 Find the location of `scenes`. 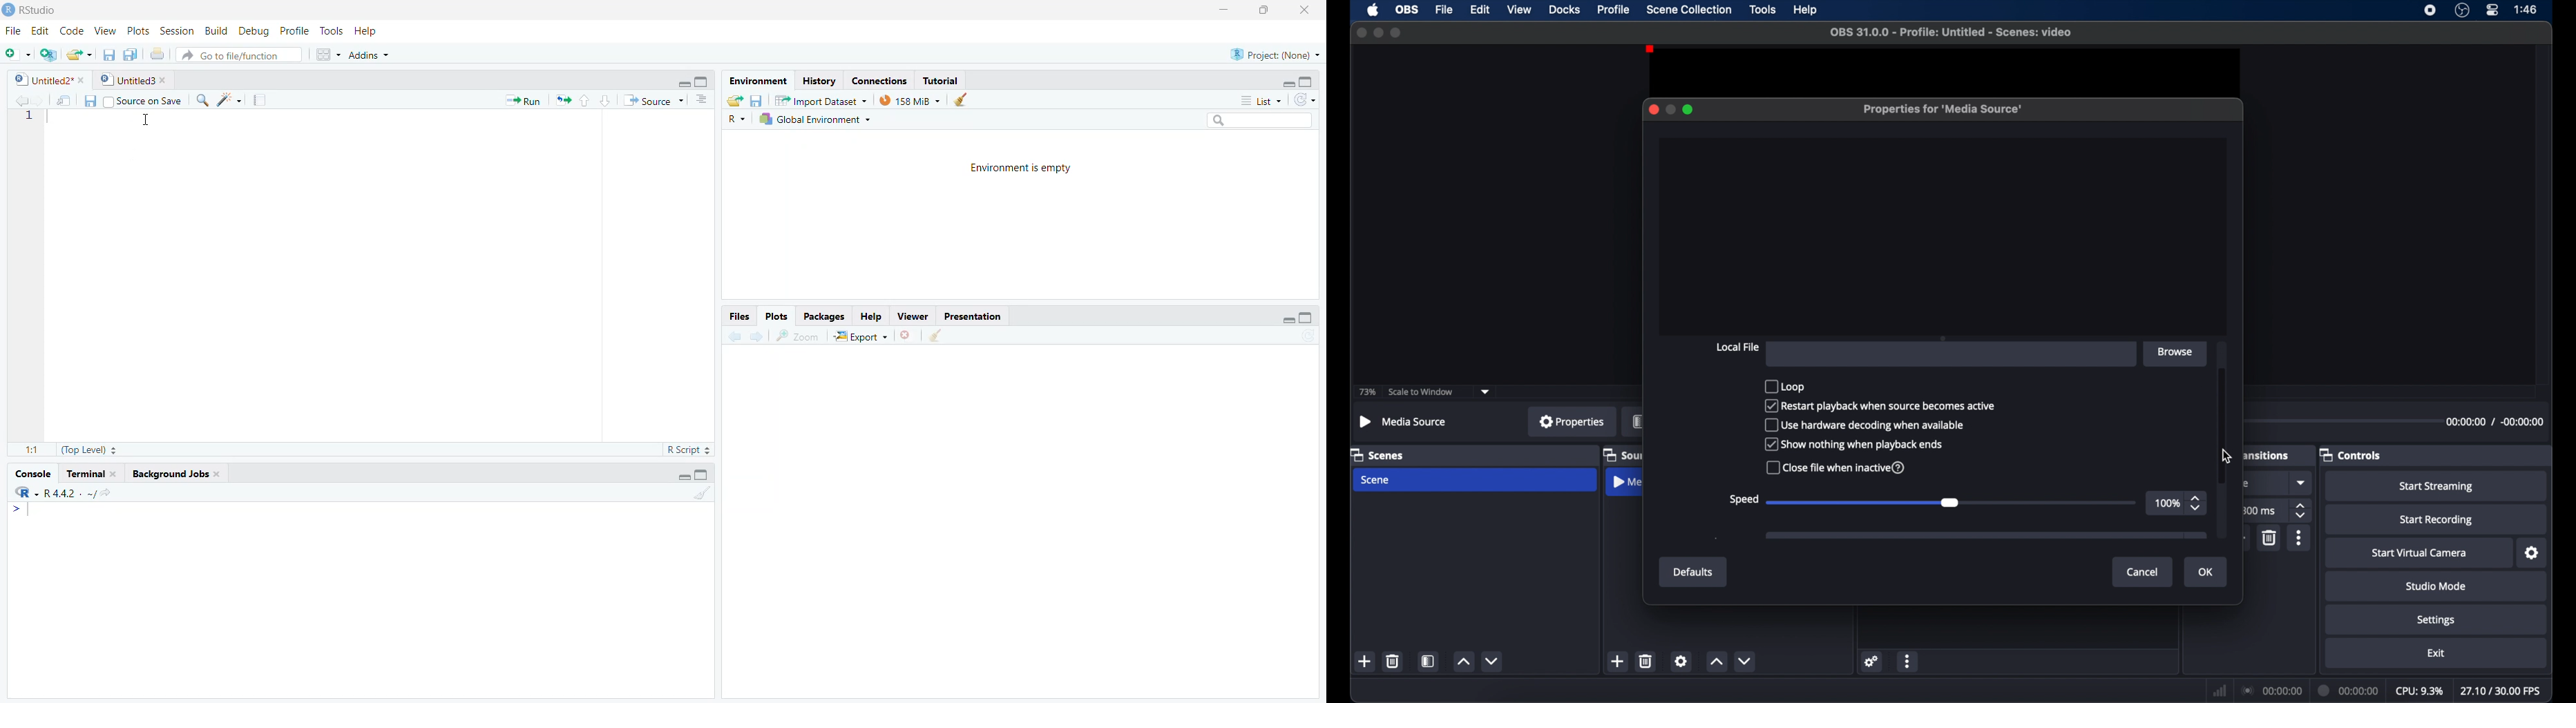

scenes is located at coordinates (1376, 456).